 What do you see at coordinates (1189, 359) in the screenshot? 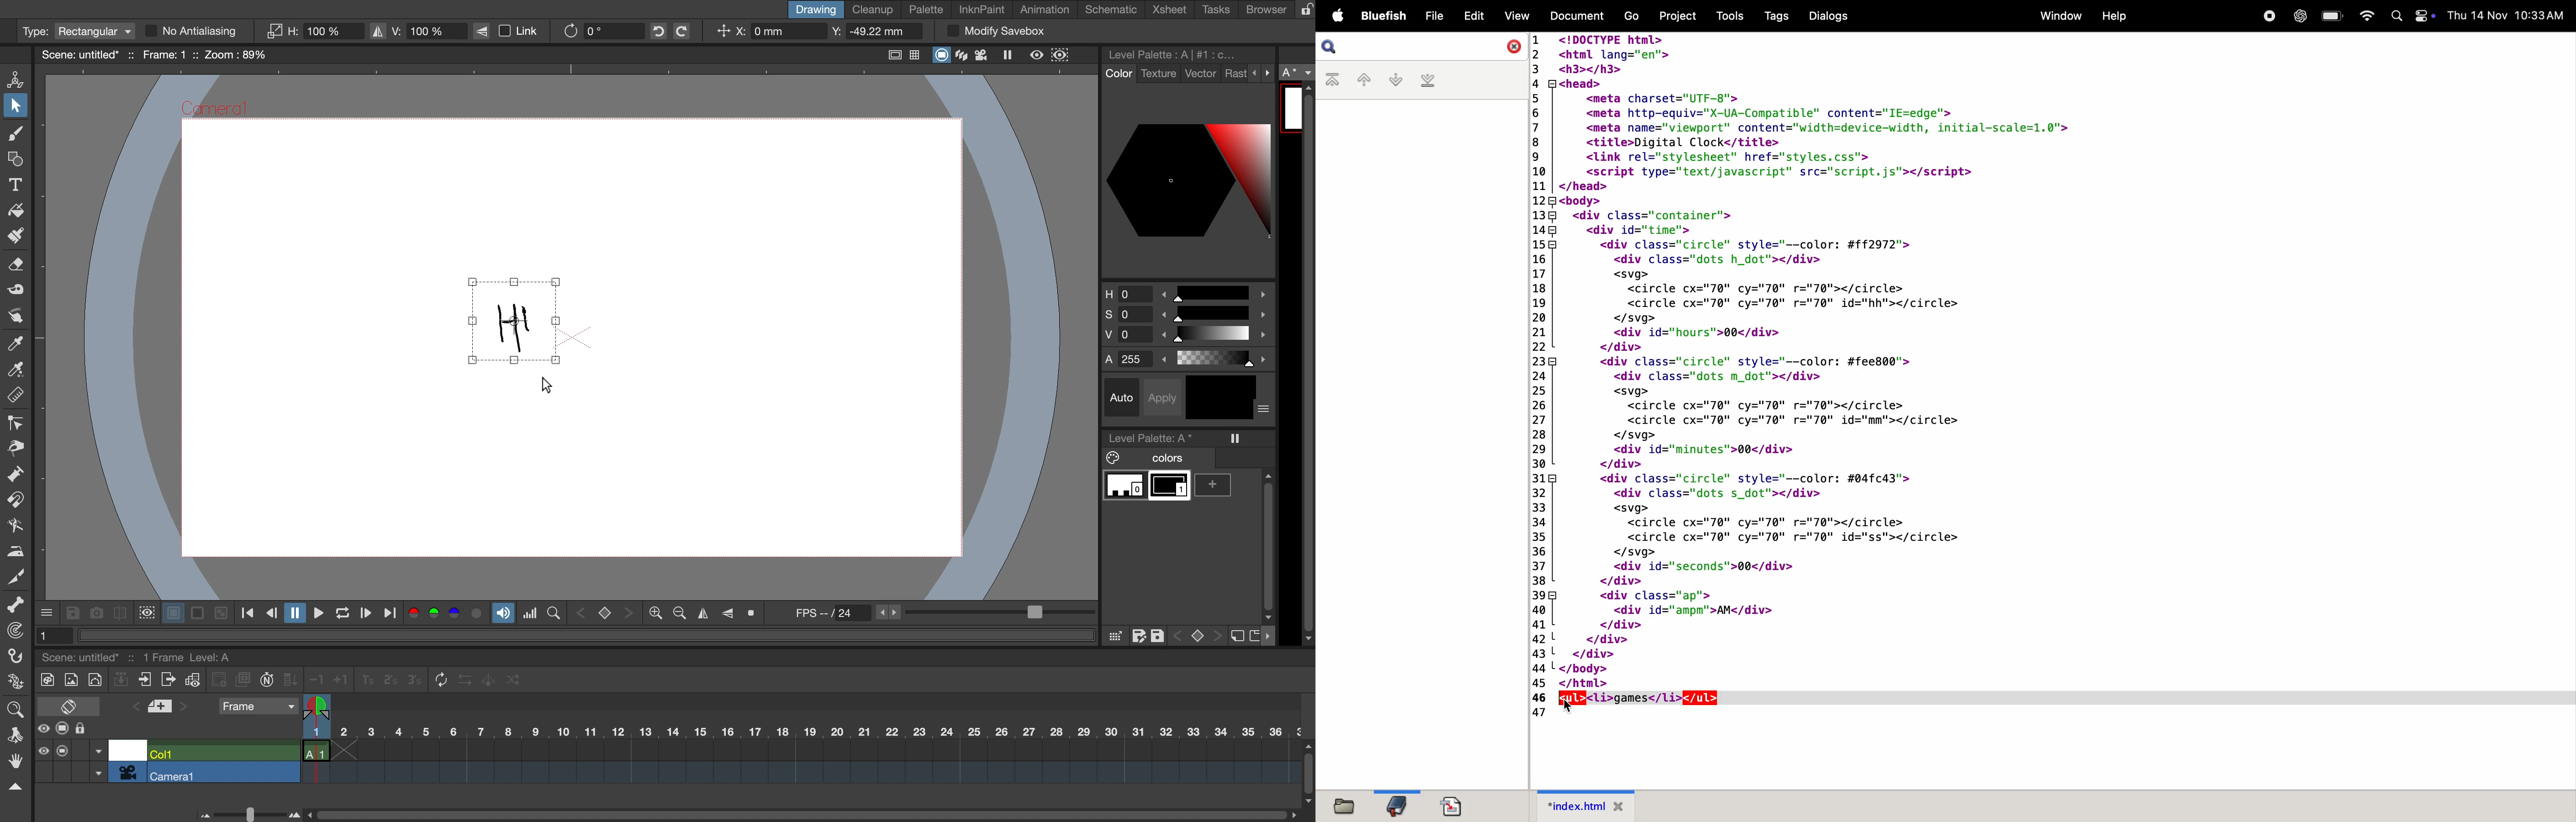
I see `alphas` at bounding box center [1189, 359].